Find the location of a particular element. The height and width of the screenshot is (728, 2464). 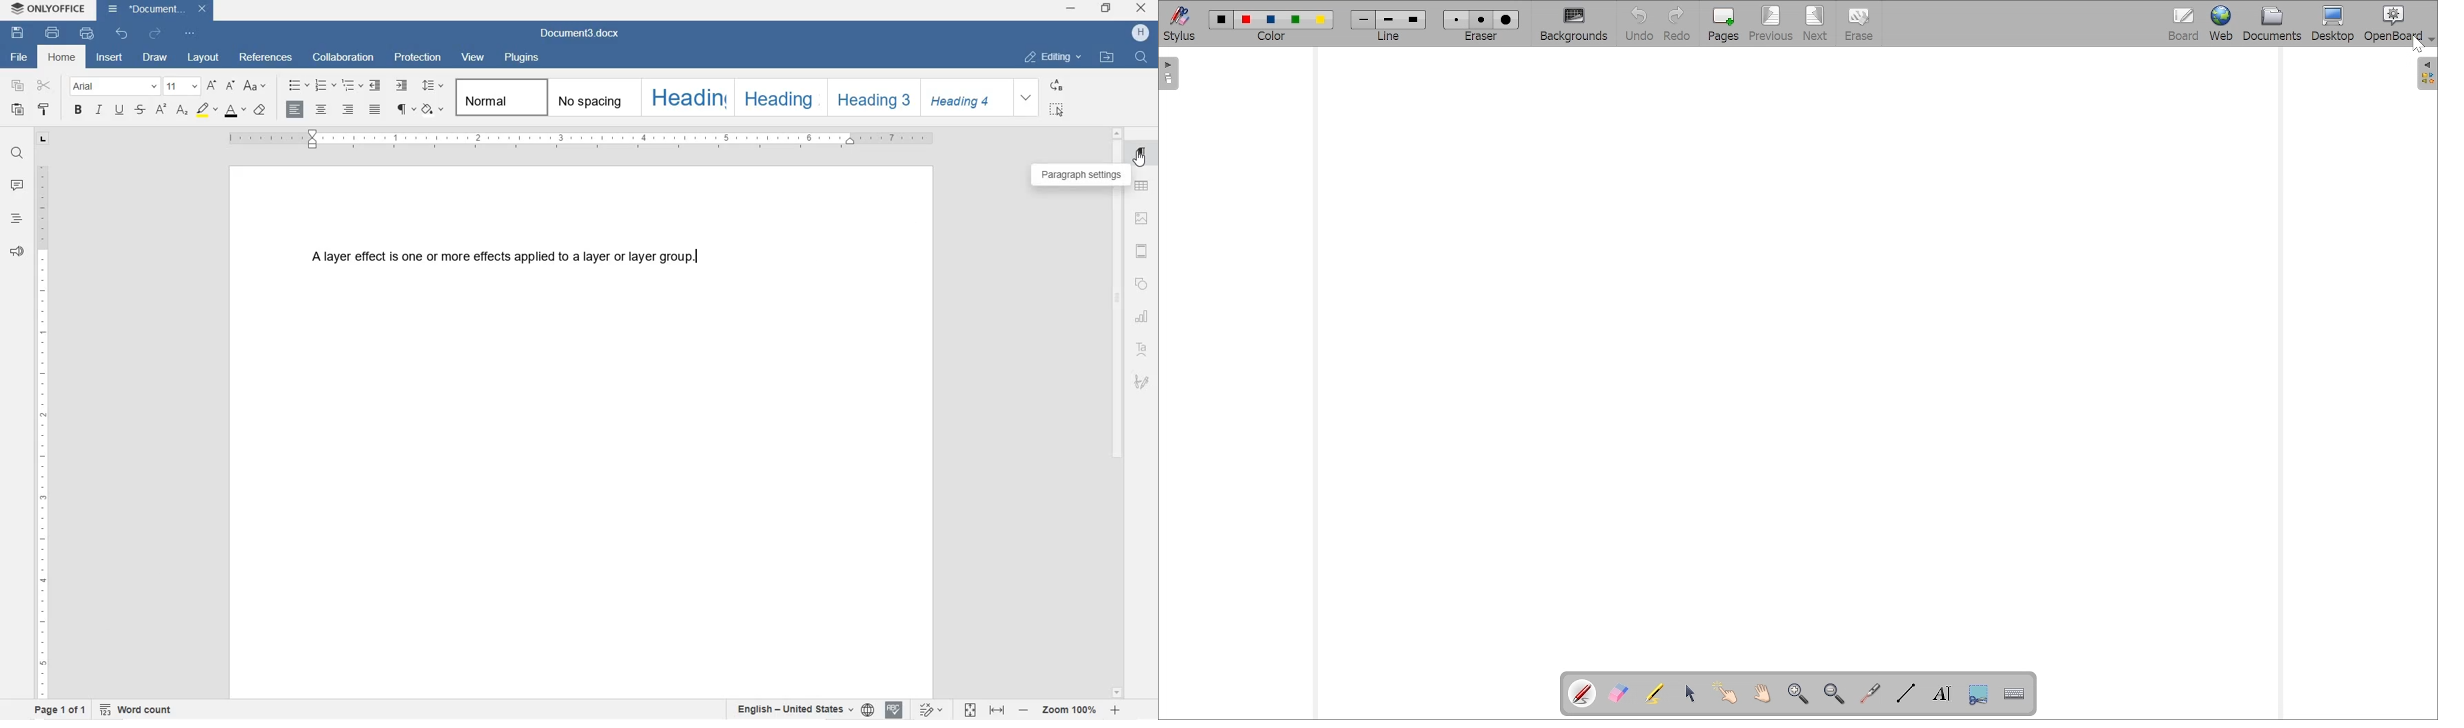

FEEDBACK & SUPPORT is located at coordinates (17, 252).